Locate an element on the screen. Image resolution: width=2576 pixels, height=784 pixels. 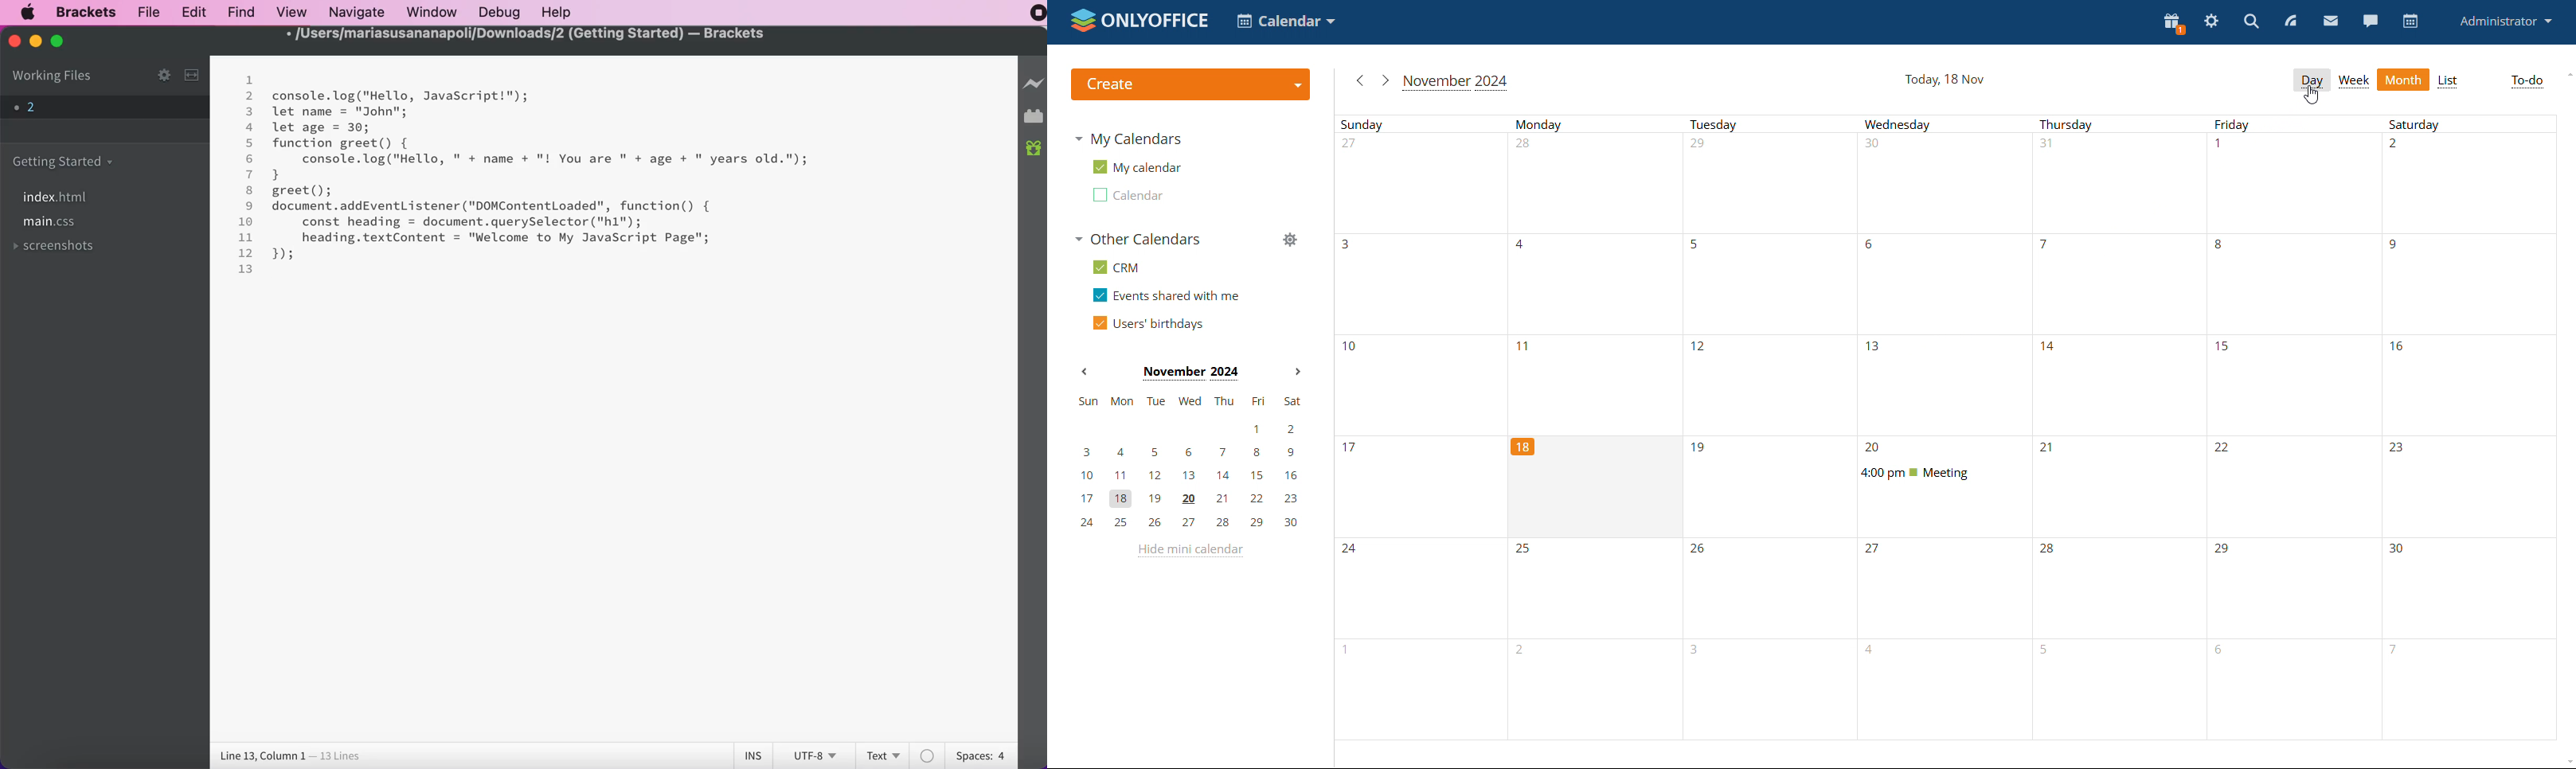
20 is located at coordinates (1874, 447).